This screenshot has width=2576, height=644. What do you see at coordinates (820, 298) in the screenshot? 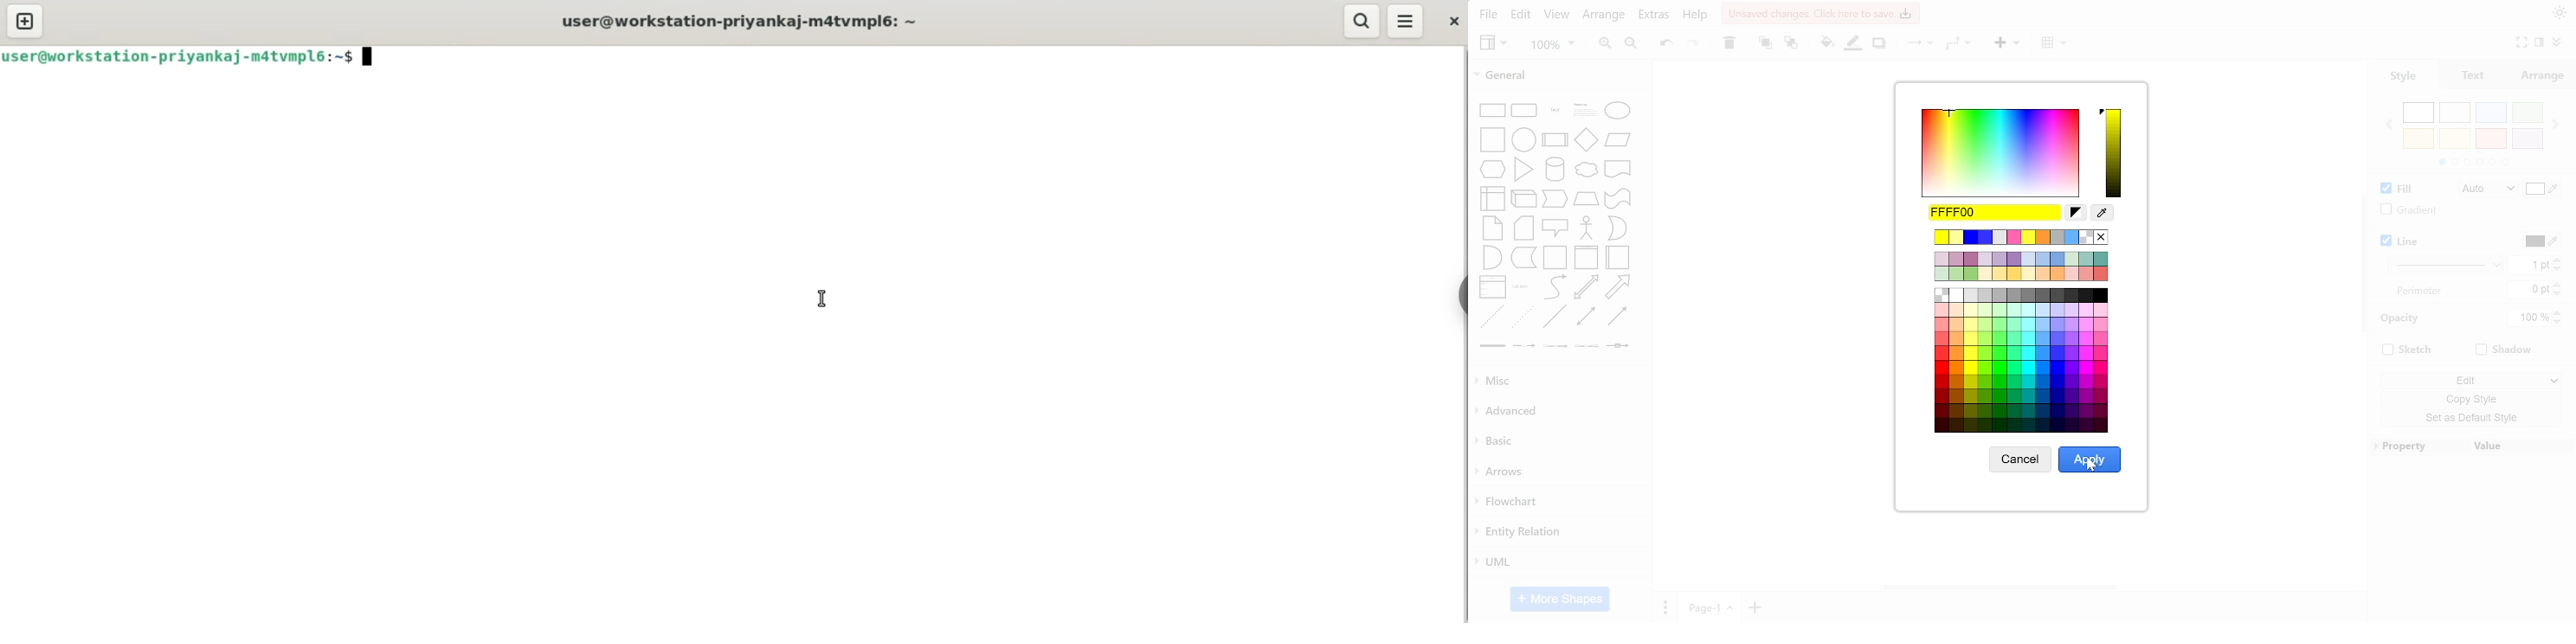
I see `cursor` at bounding box center [820, 298].